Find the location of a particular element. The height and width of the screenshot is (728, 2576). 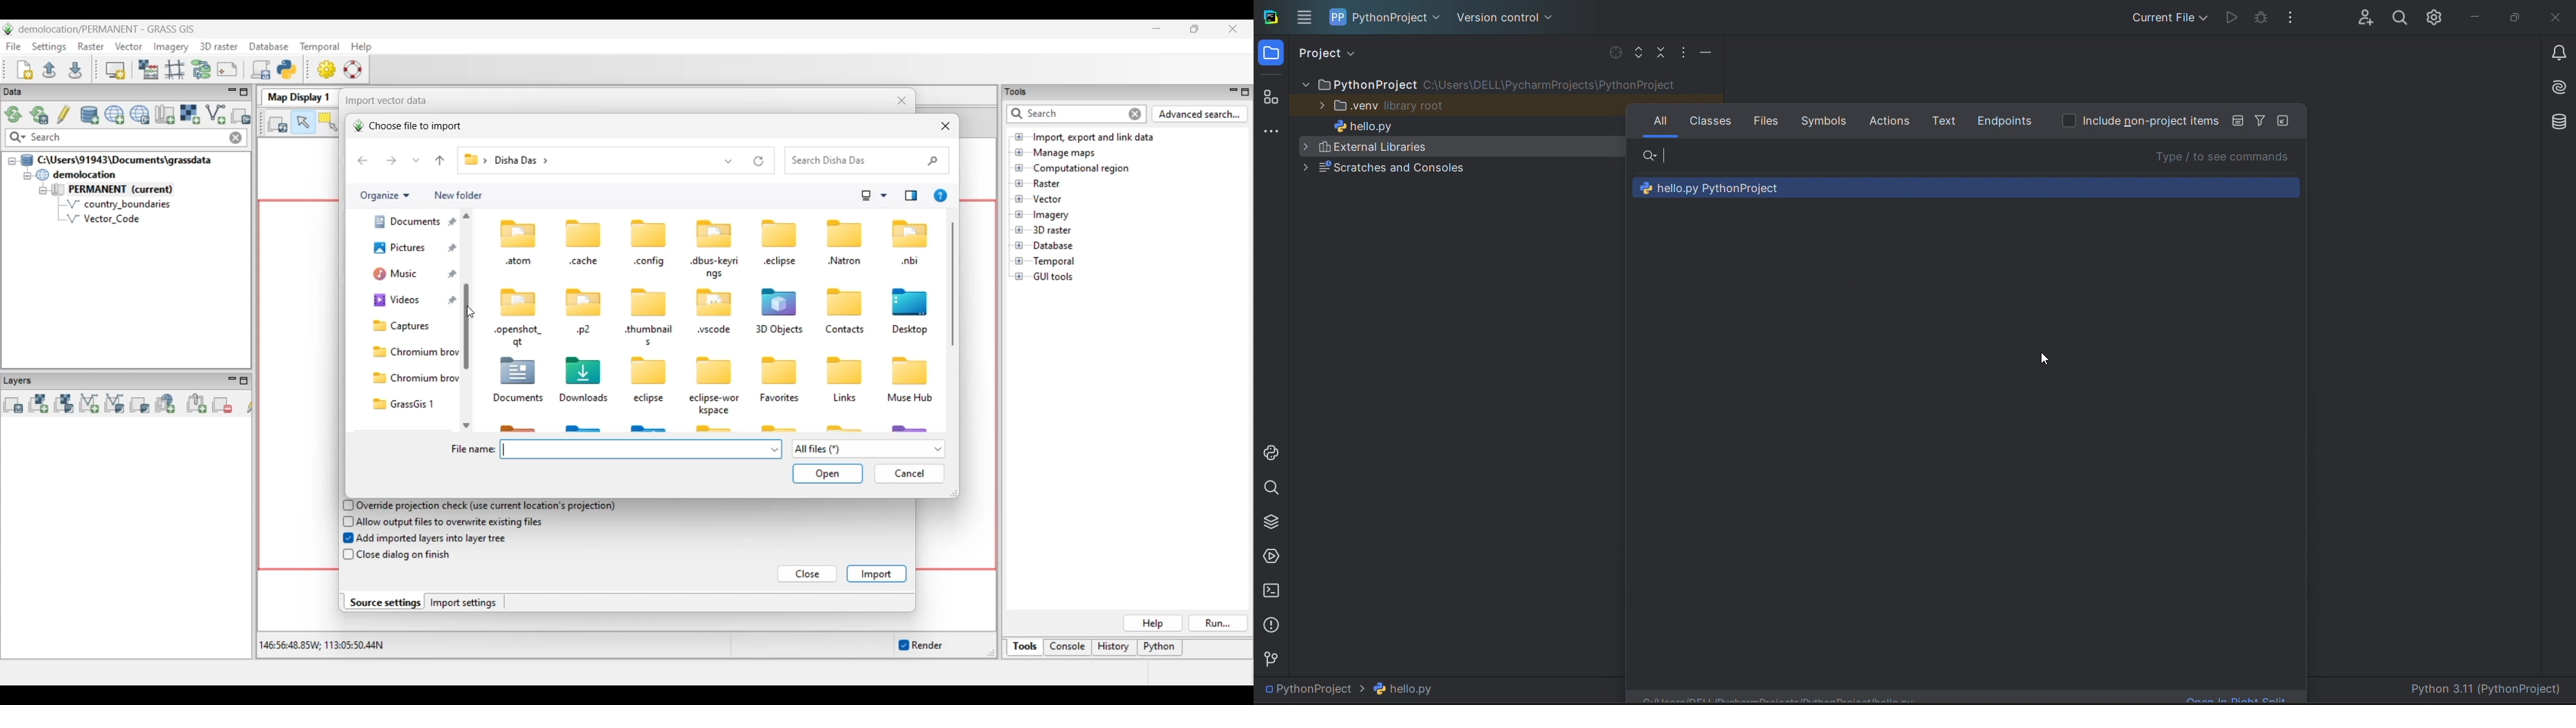

maximize is located at coordinates (2514, 15).